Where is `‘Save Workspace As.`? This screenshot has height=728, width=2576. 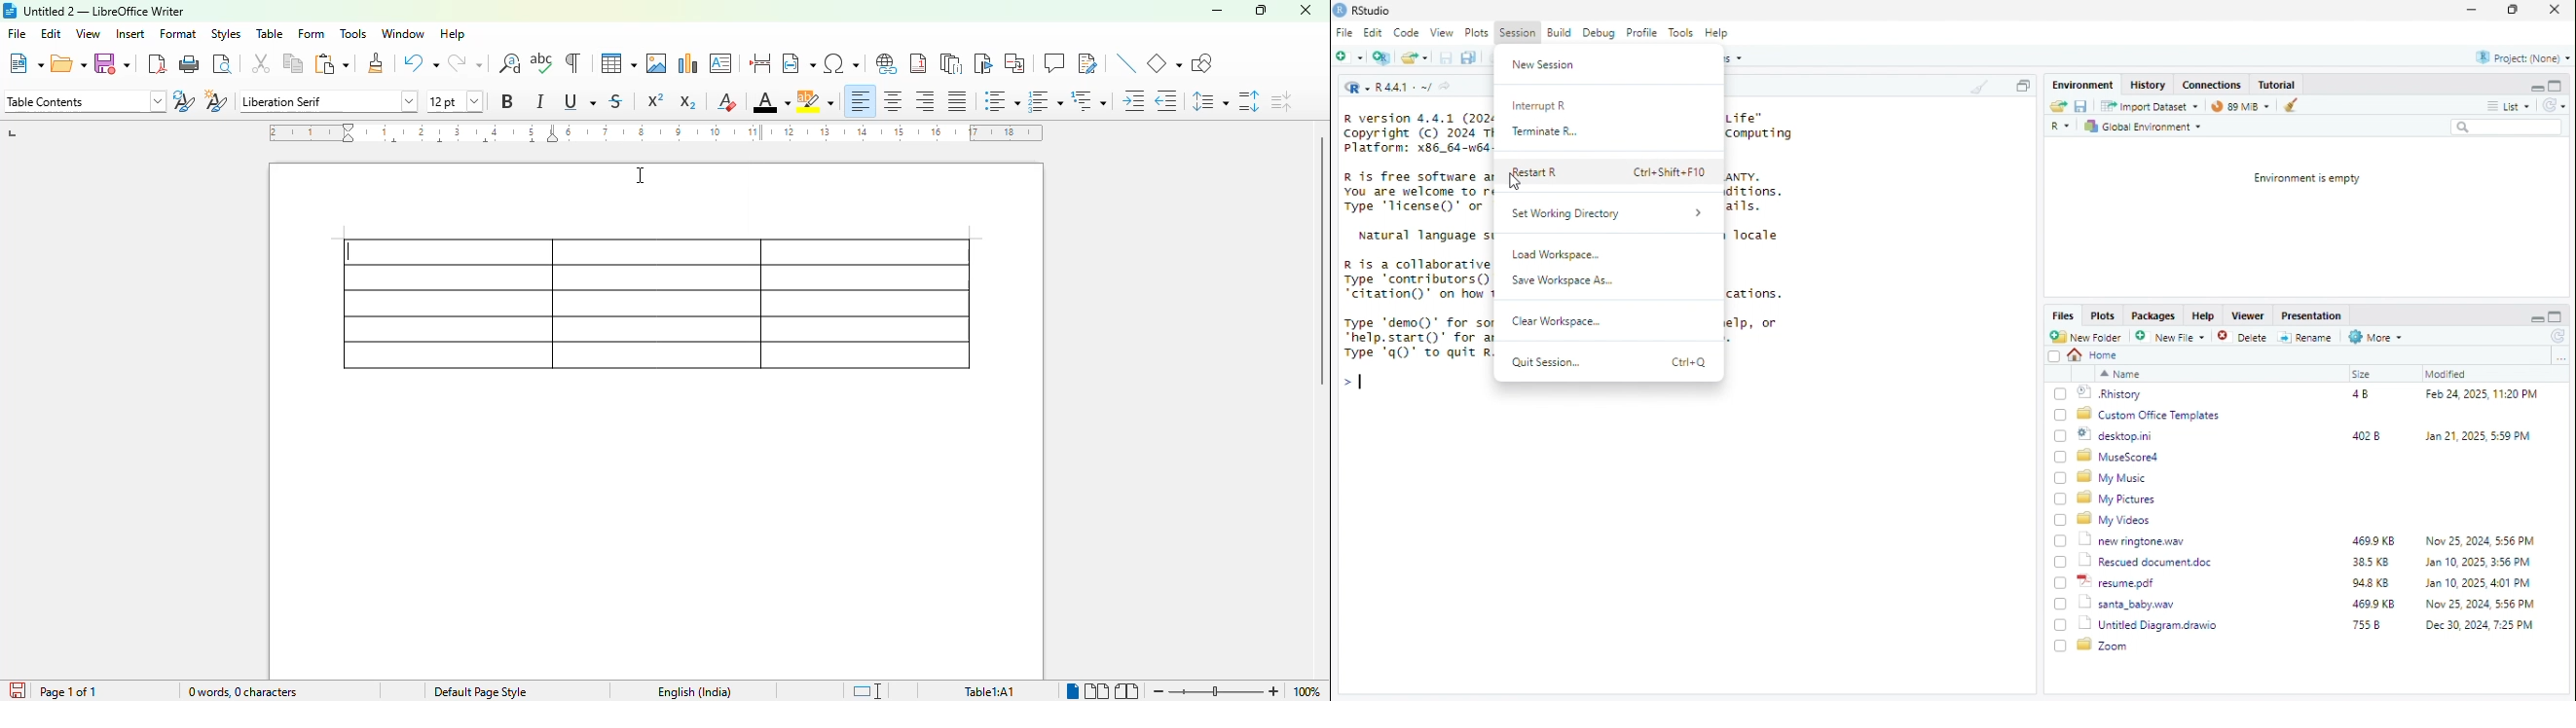 ‘Save Workspace As. is located at coordinates (1565, 281).